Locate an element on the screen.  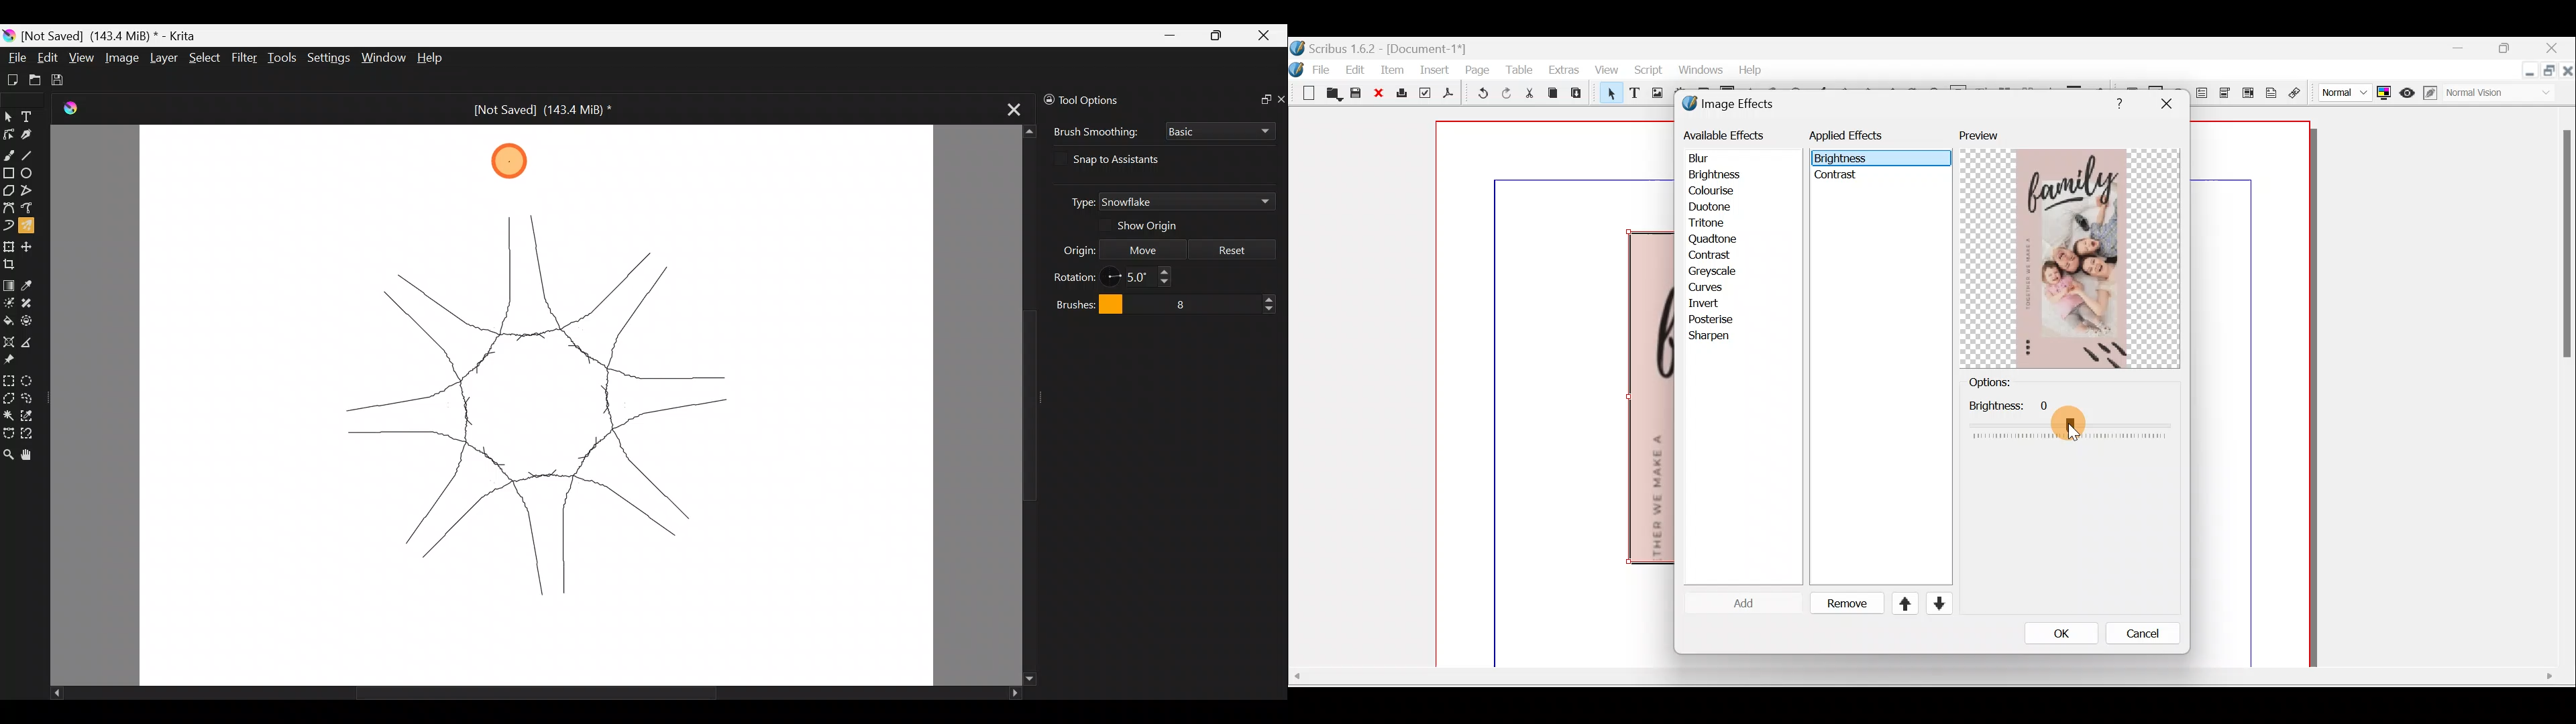
Rotation is located at coordinates (1075, 275).